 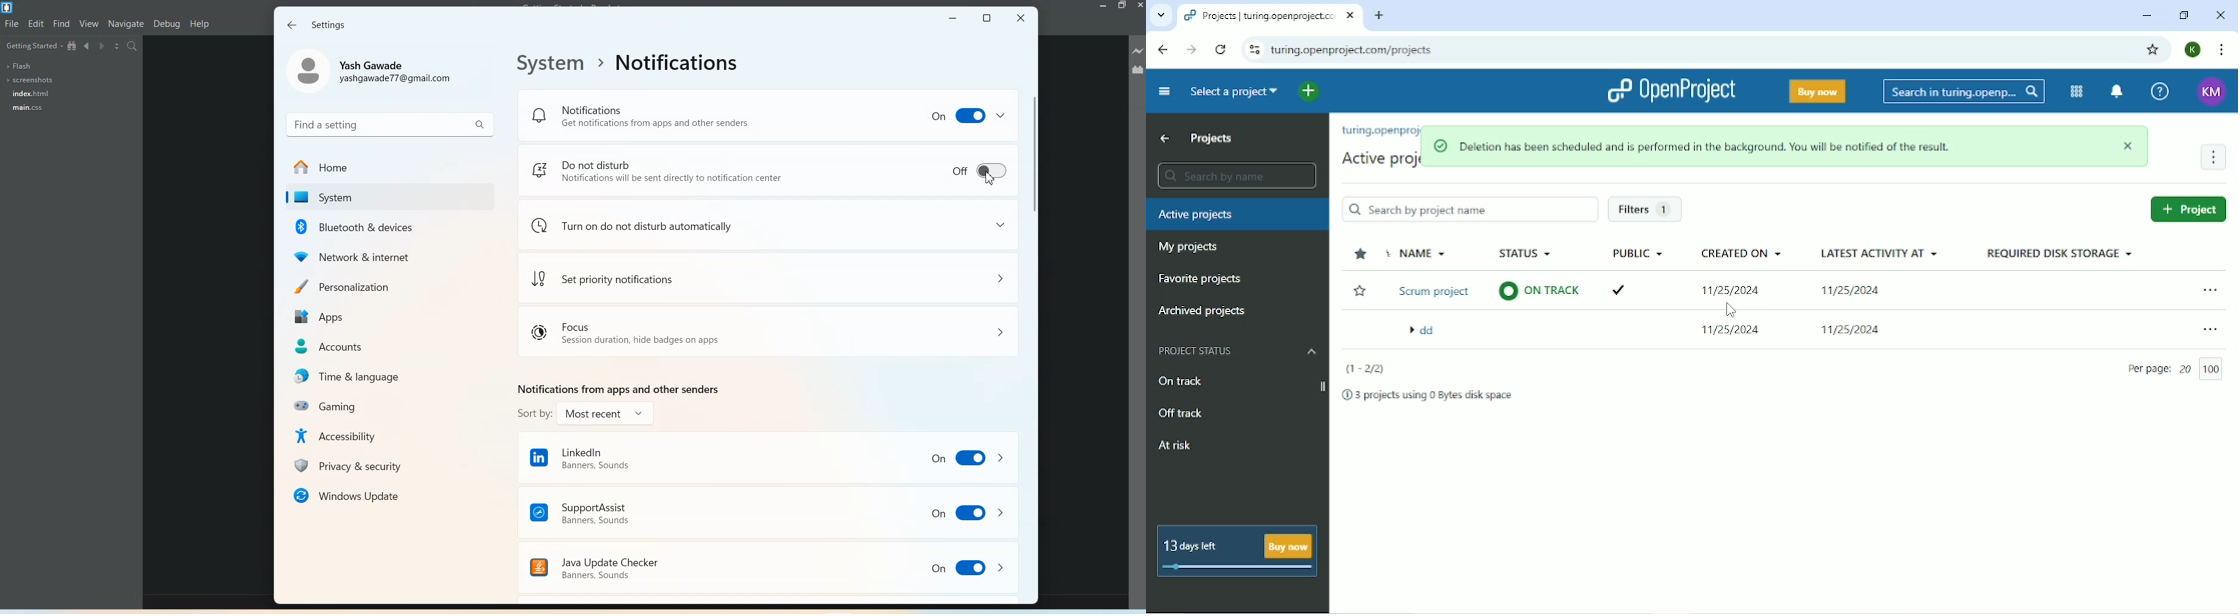 What do you see at coordinates (385, 256) in the screenshot?
I see `Network & internet` at bounding box center [385, 256].